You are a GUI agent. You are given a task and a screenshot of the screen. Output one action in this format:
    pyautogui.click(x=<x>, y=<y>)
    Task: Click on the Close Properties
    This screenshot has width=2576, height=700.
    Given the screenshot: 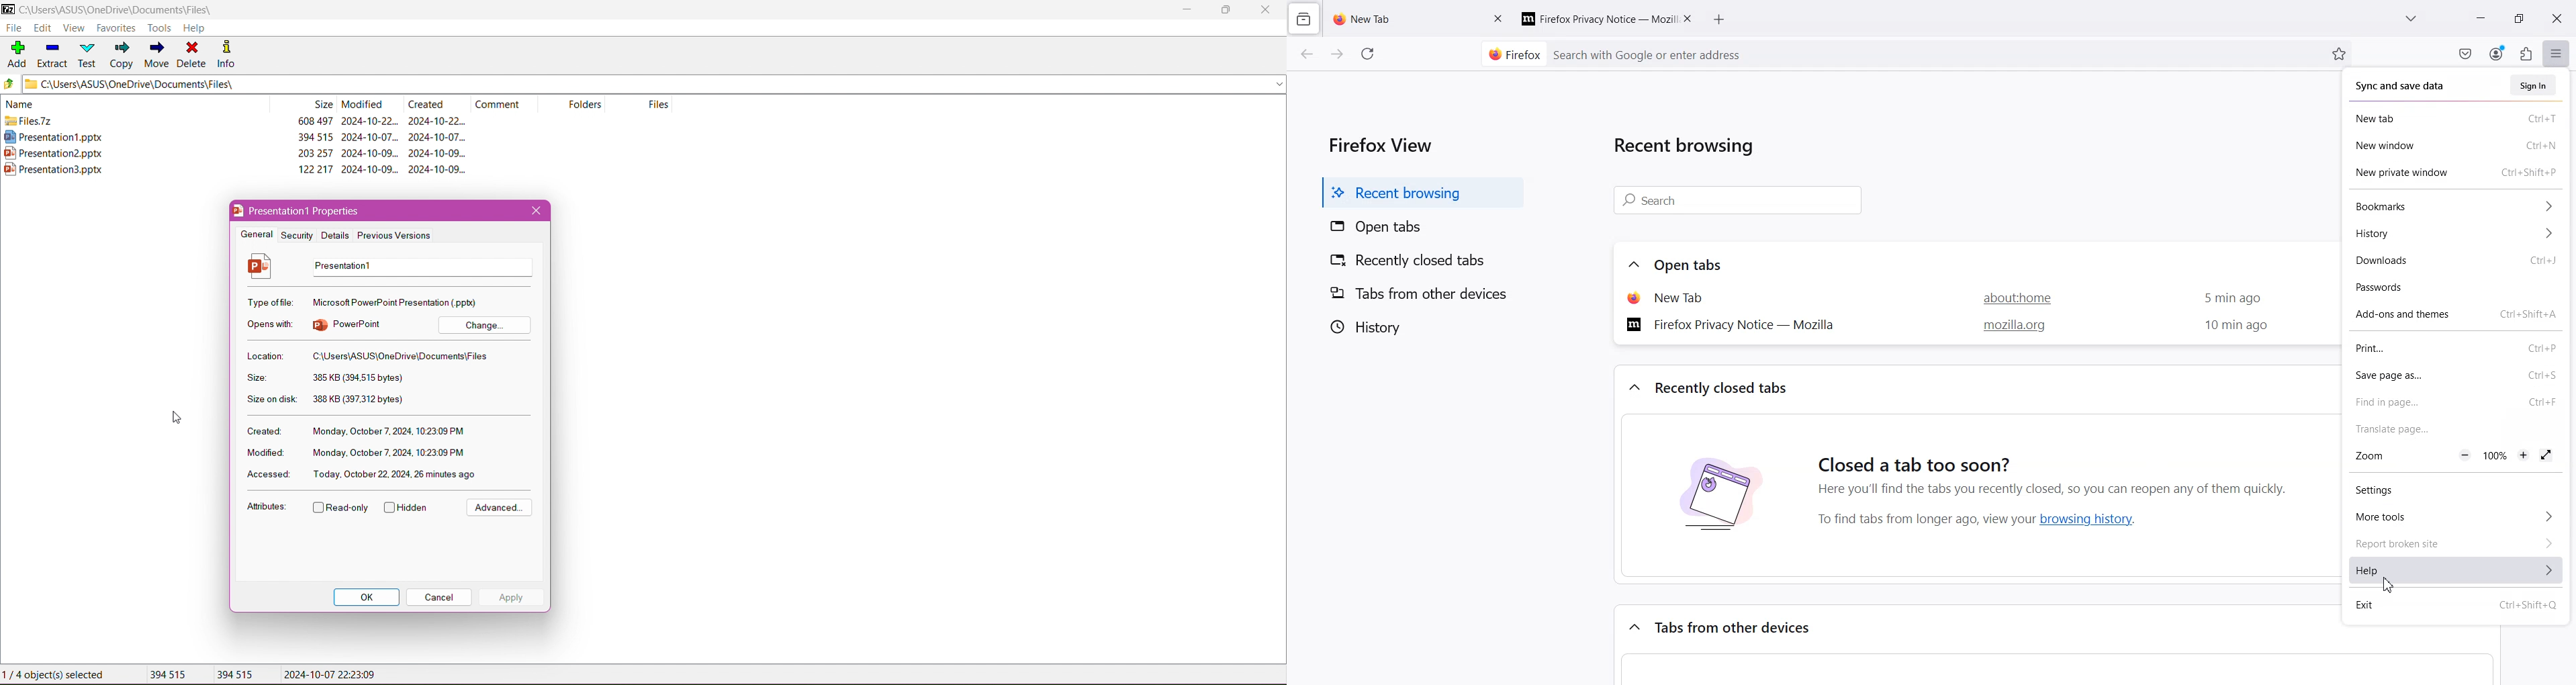 What is the action you would take?
    pyautogui.click(x=536, y=211)
    